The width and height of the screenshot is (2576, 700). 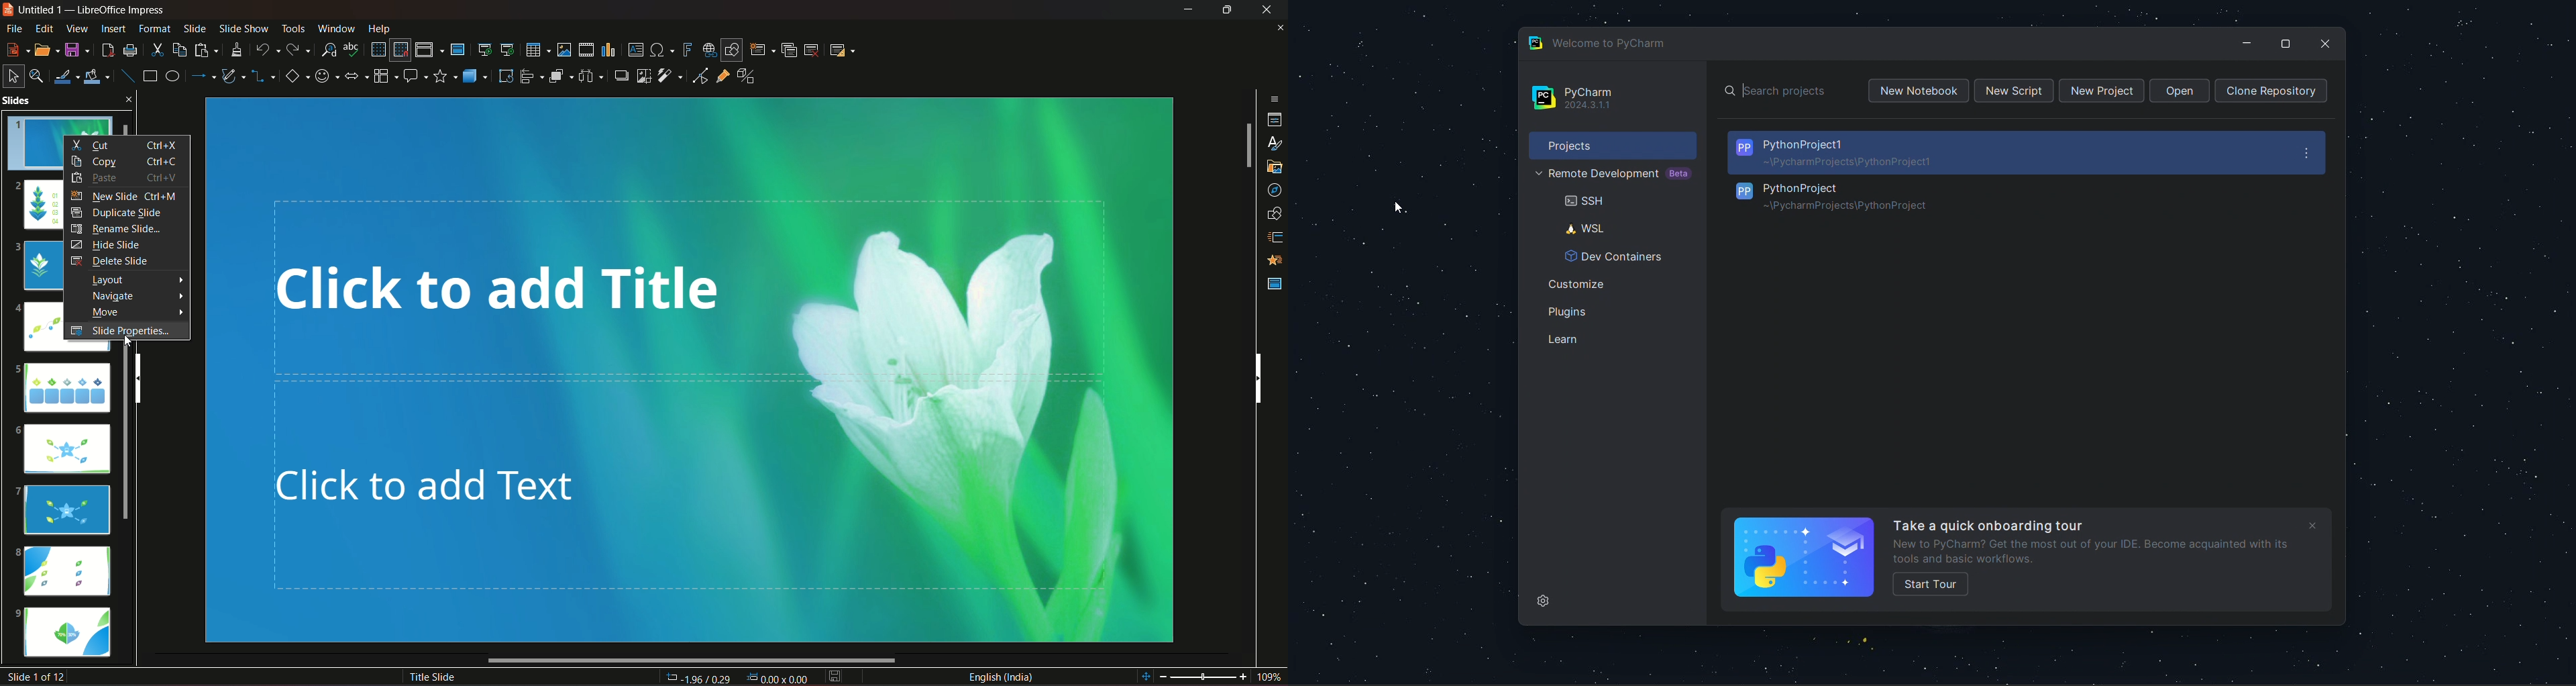 I want to click on rectangle, so click(x=148, y=77).